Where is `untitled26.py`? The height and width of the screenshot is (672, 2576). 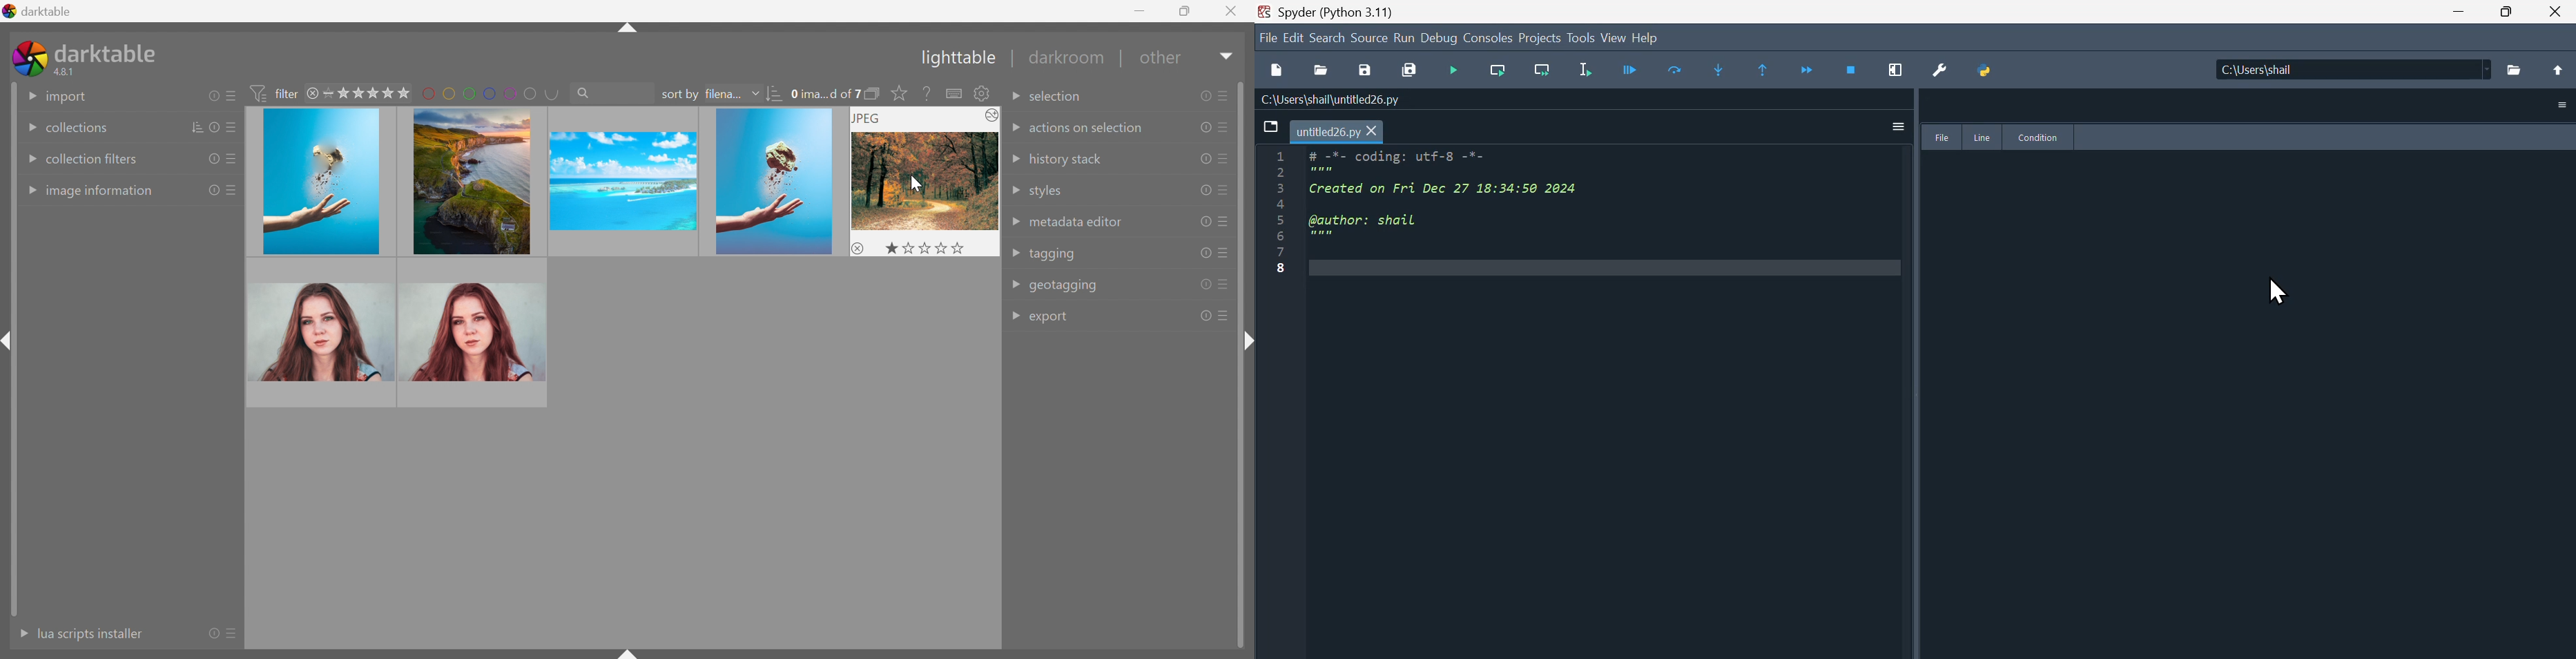
untitled26.py is located at coordinates (1339, 132).